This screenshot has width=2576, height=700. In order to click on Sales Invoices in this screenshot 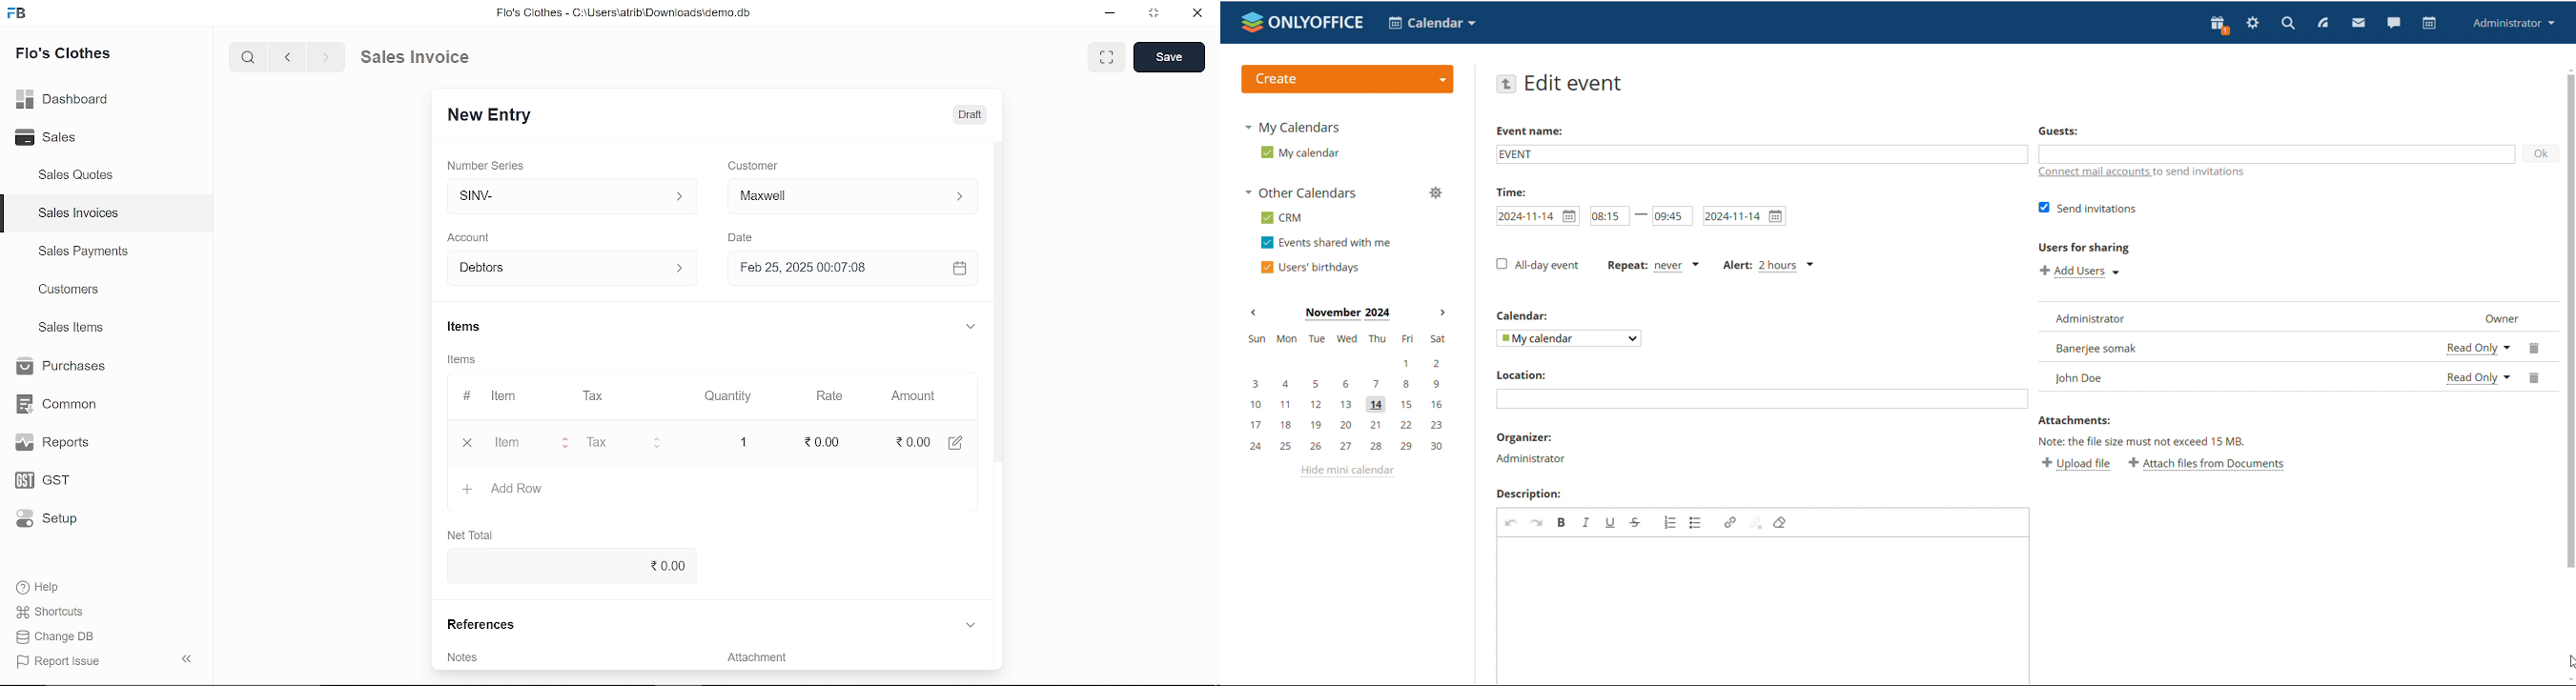, I will do `click(78, 213)`.